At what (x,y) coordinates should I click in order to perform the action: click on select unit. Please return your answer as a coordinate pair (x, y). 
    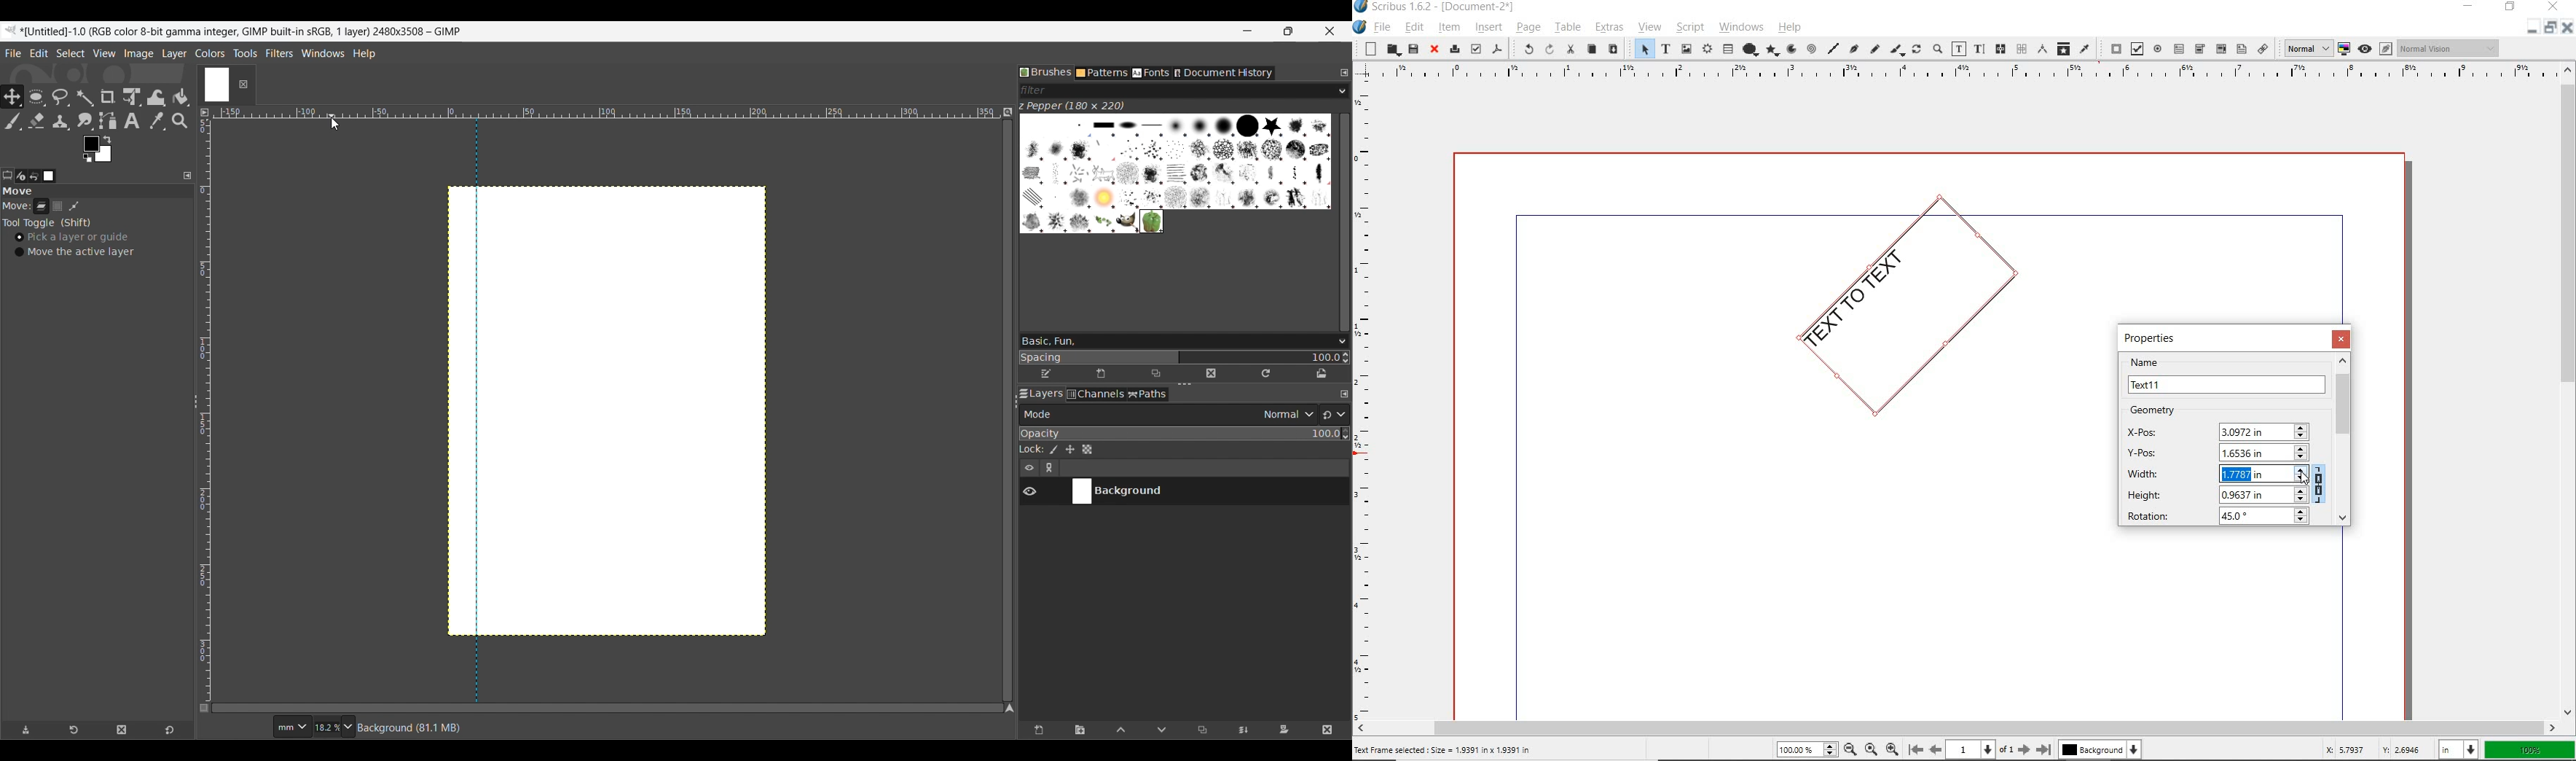
    Looking at the image, I should click on (2456, 750).